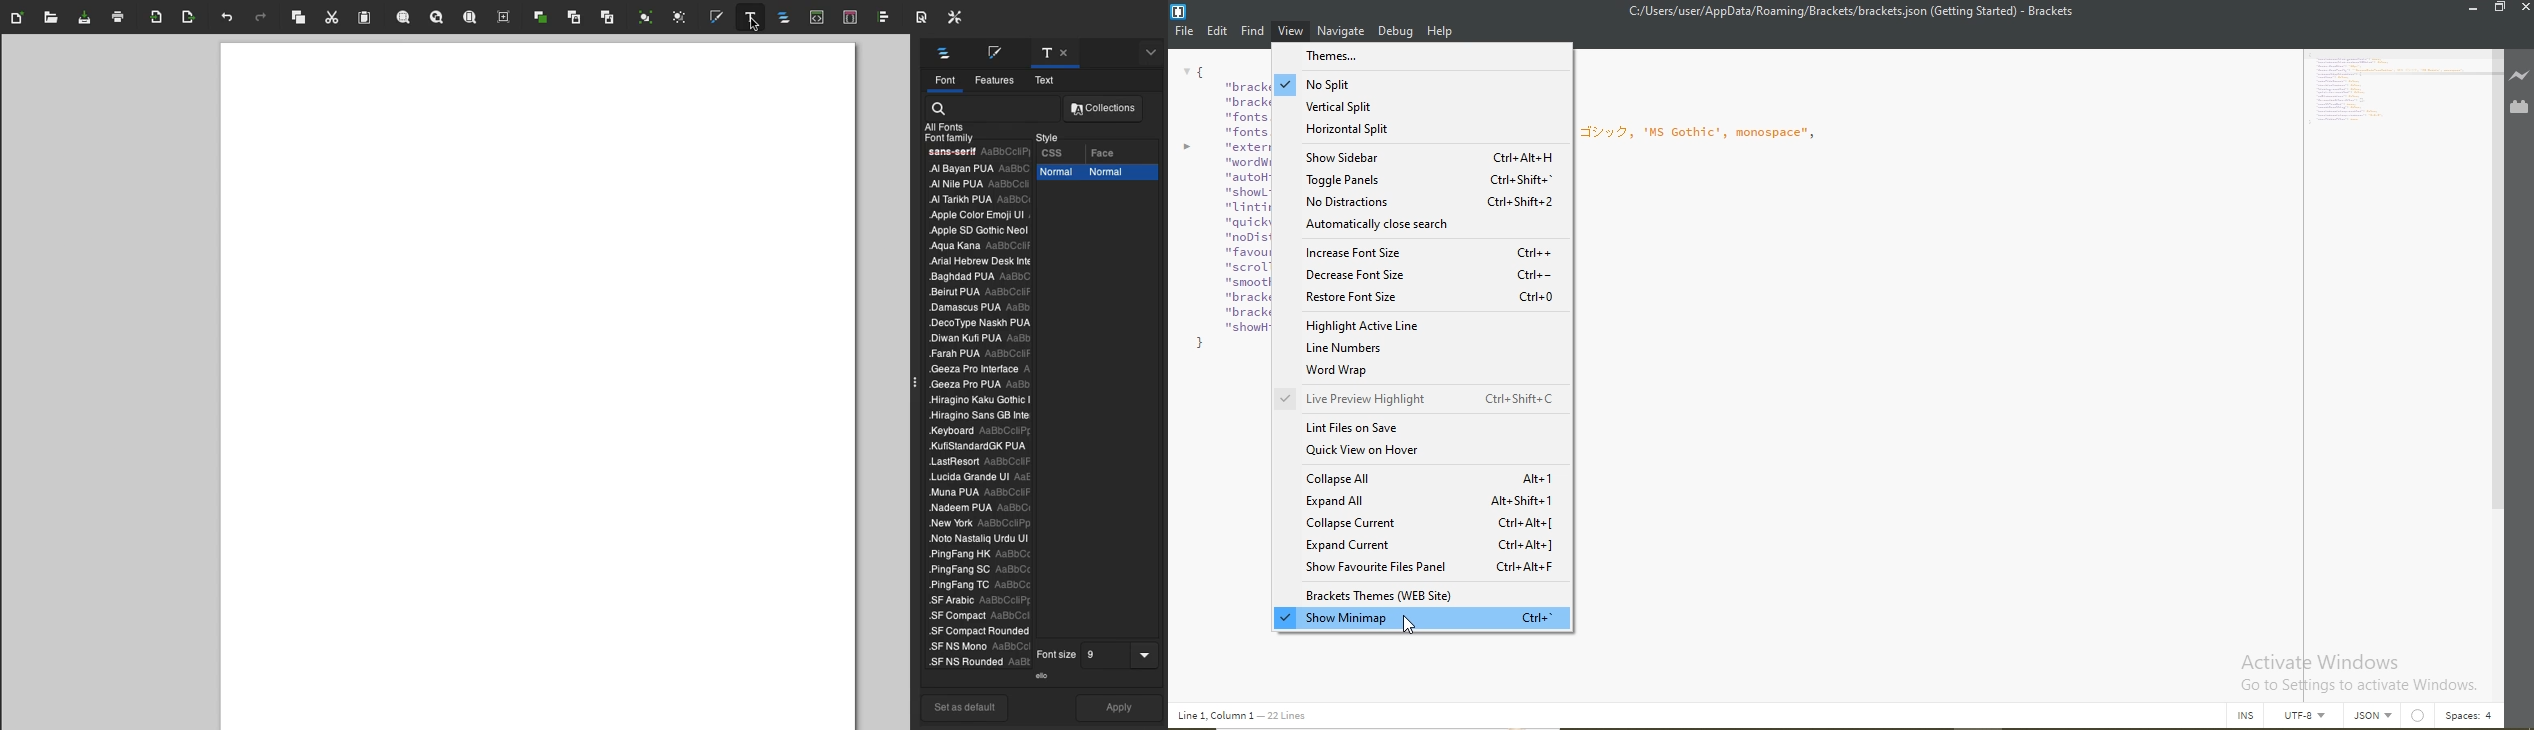 The width and height of the screenshot is (2548, 756). I want to click on Align and distribute, so click(886, 19).